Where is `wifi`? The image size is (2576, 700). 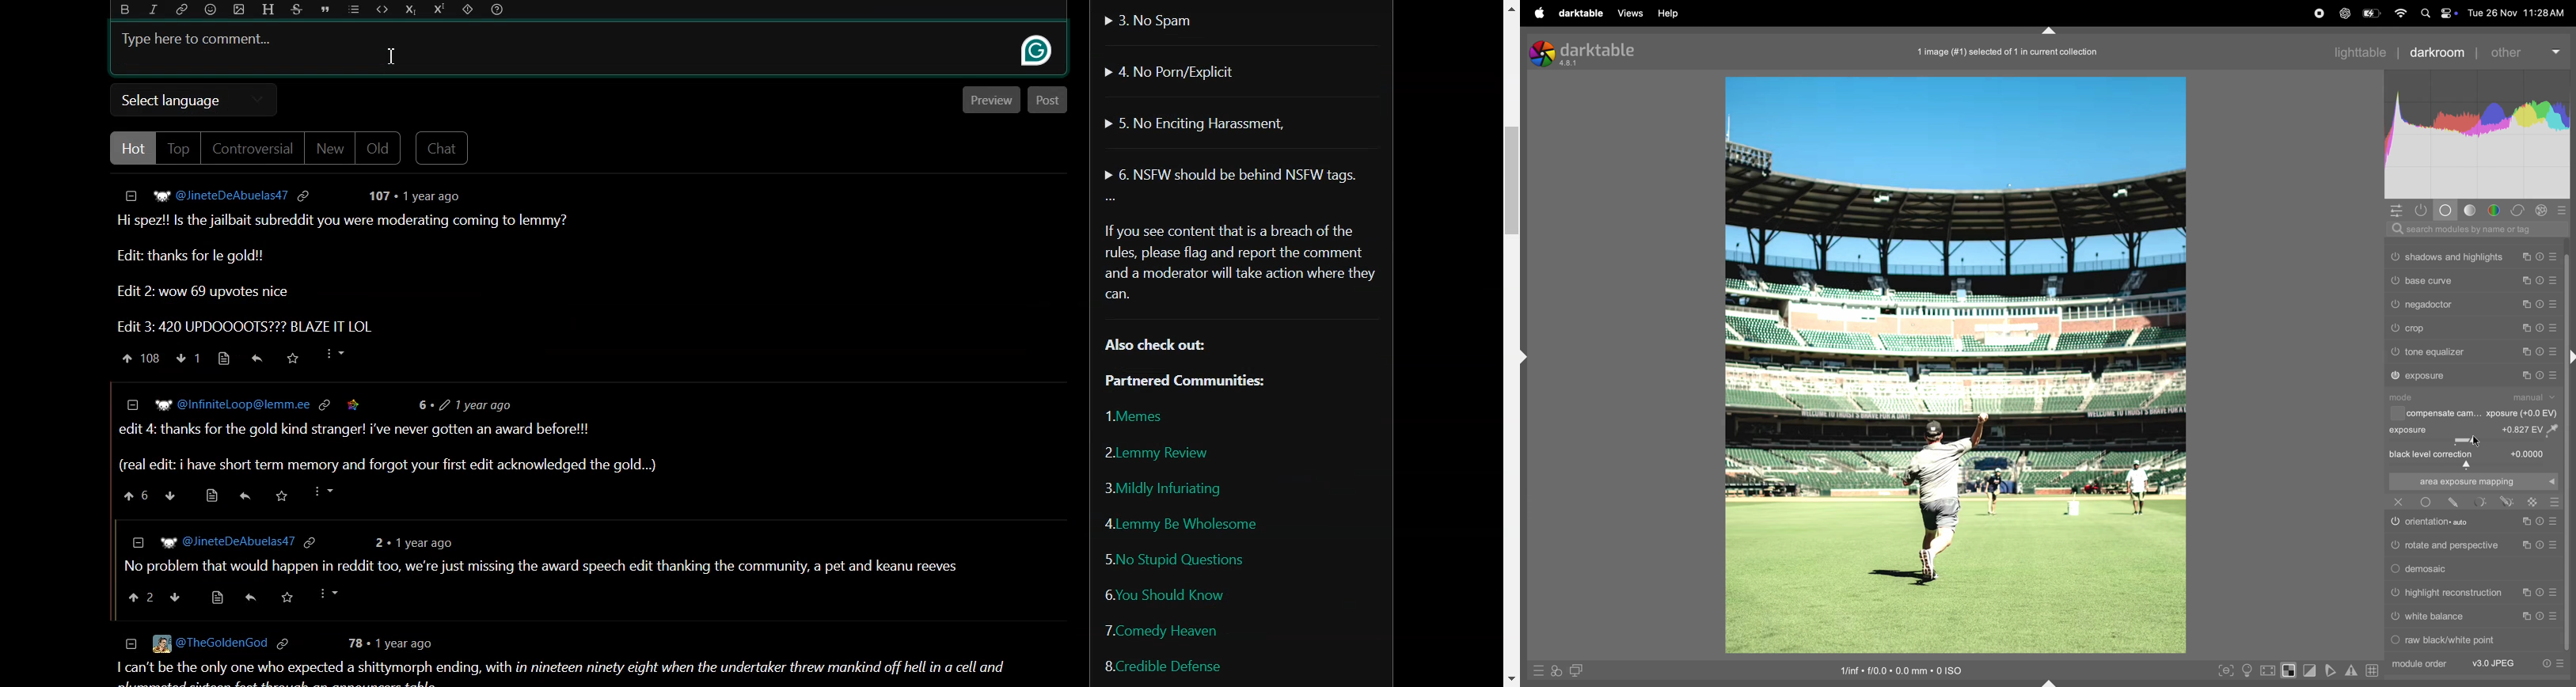 wifi is located at coordinates (2402, 14).